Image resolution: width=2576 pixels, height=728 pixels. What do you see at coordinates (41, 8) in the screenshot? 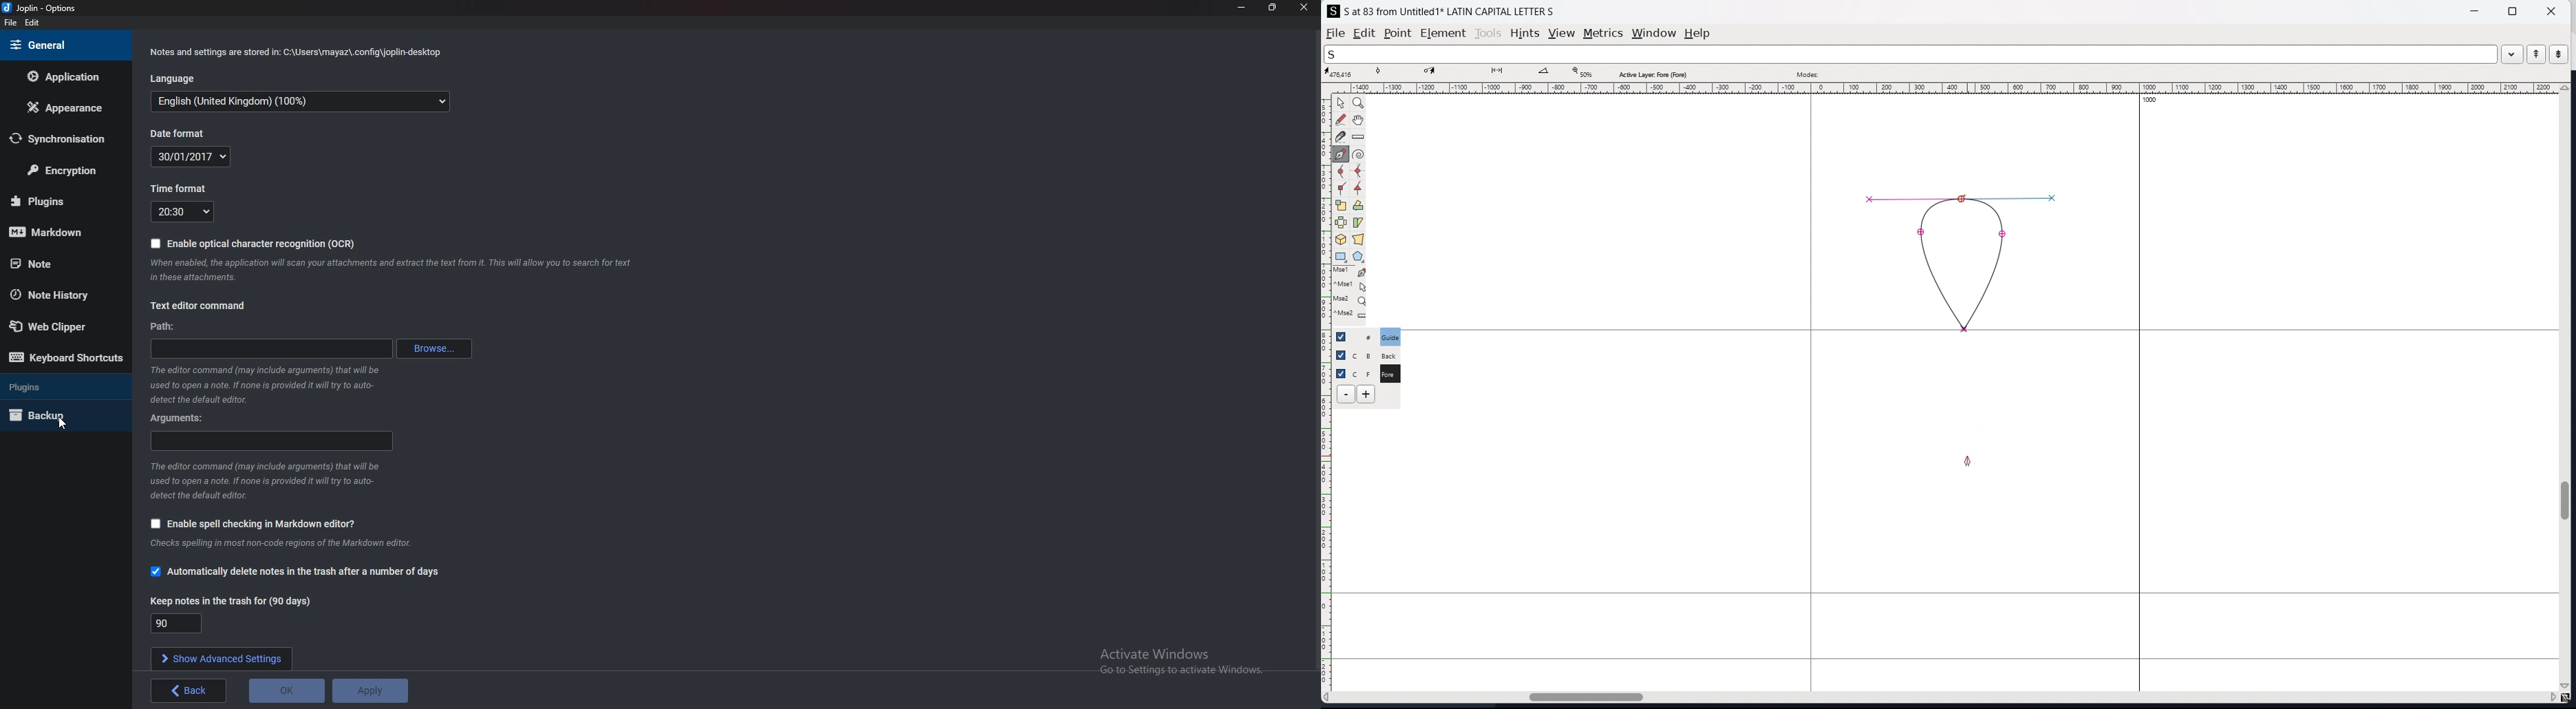
I see `joplin` at bounding box center [41, 8].